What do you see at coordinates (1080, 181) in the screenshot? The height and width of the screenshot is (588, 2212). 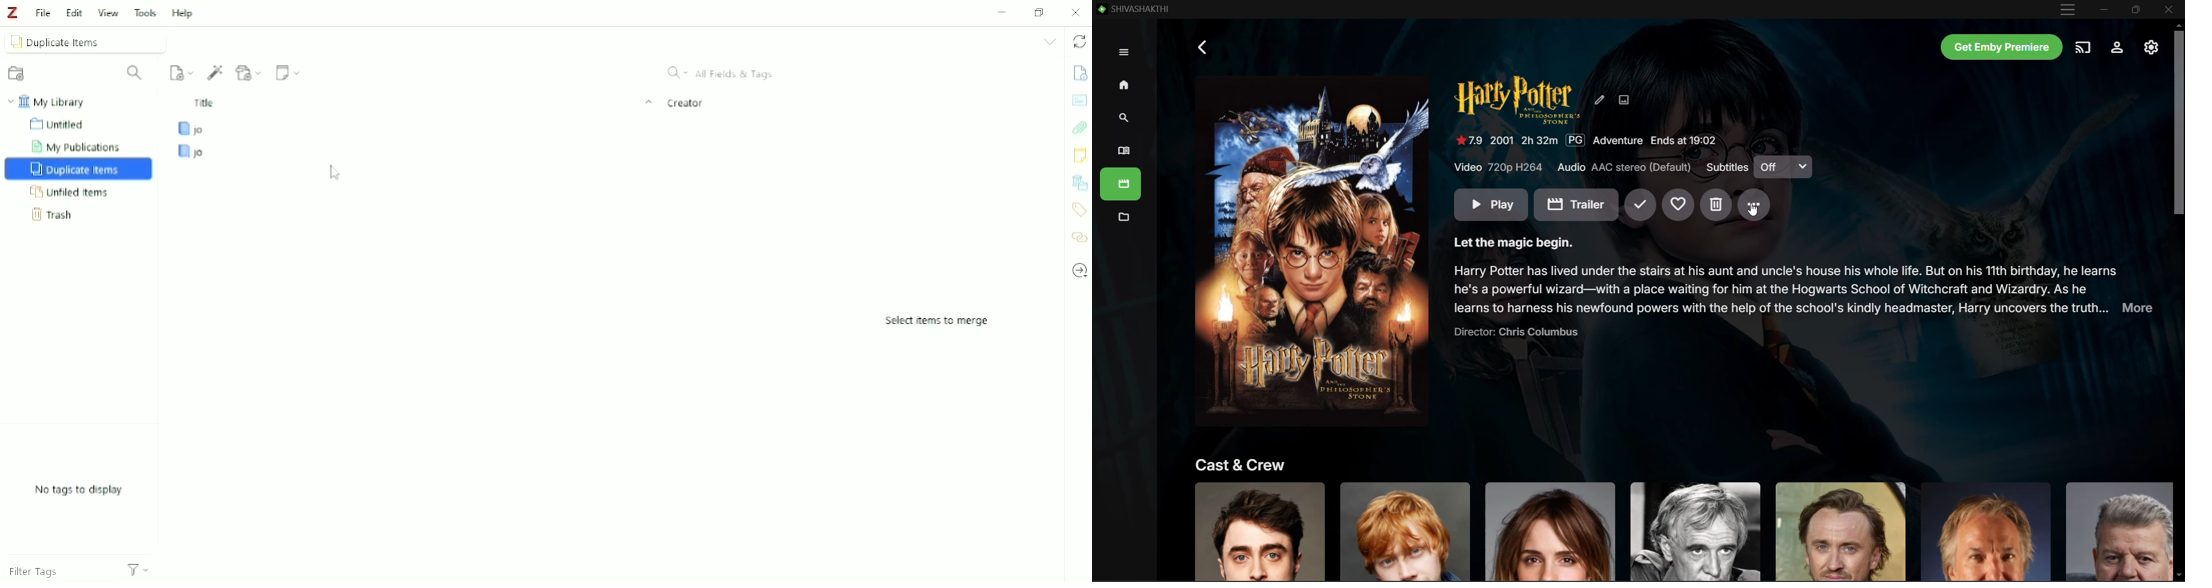 I see `Libraries and Collections` at bounding box center [1080, 181].